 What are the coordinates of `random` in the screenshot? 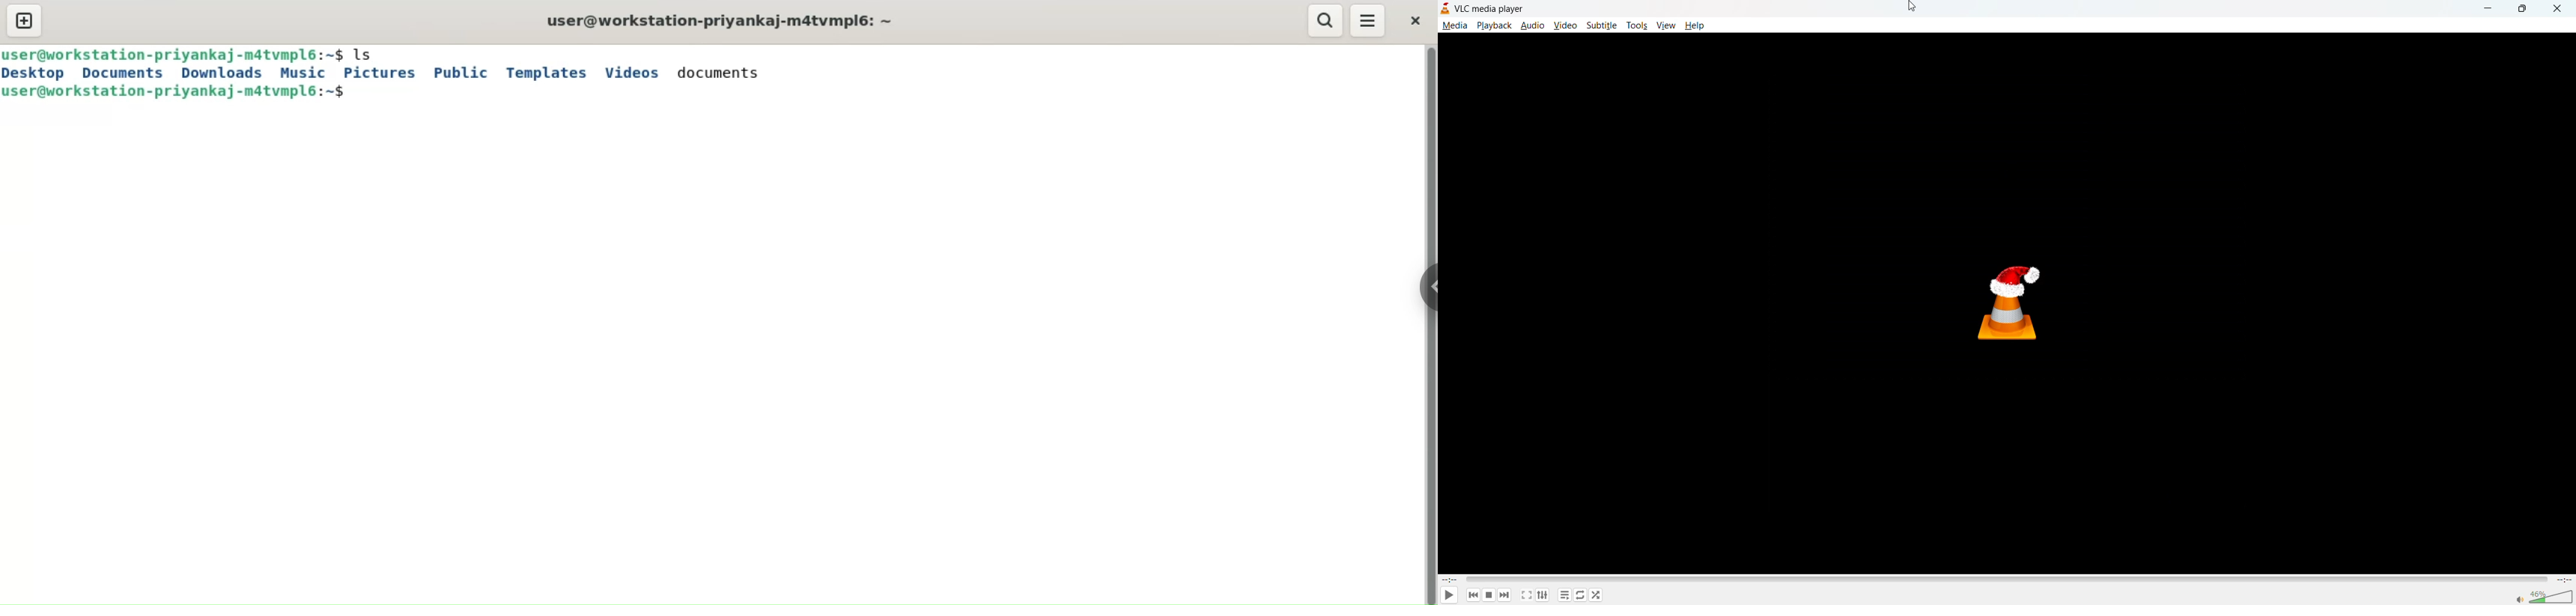 It's located at (1594, 594).